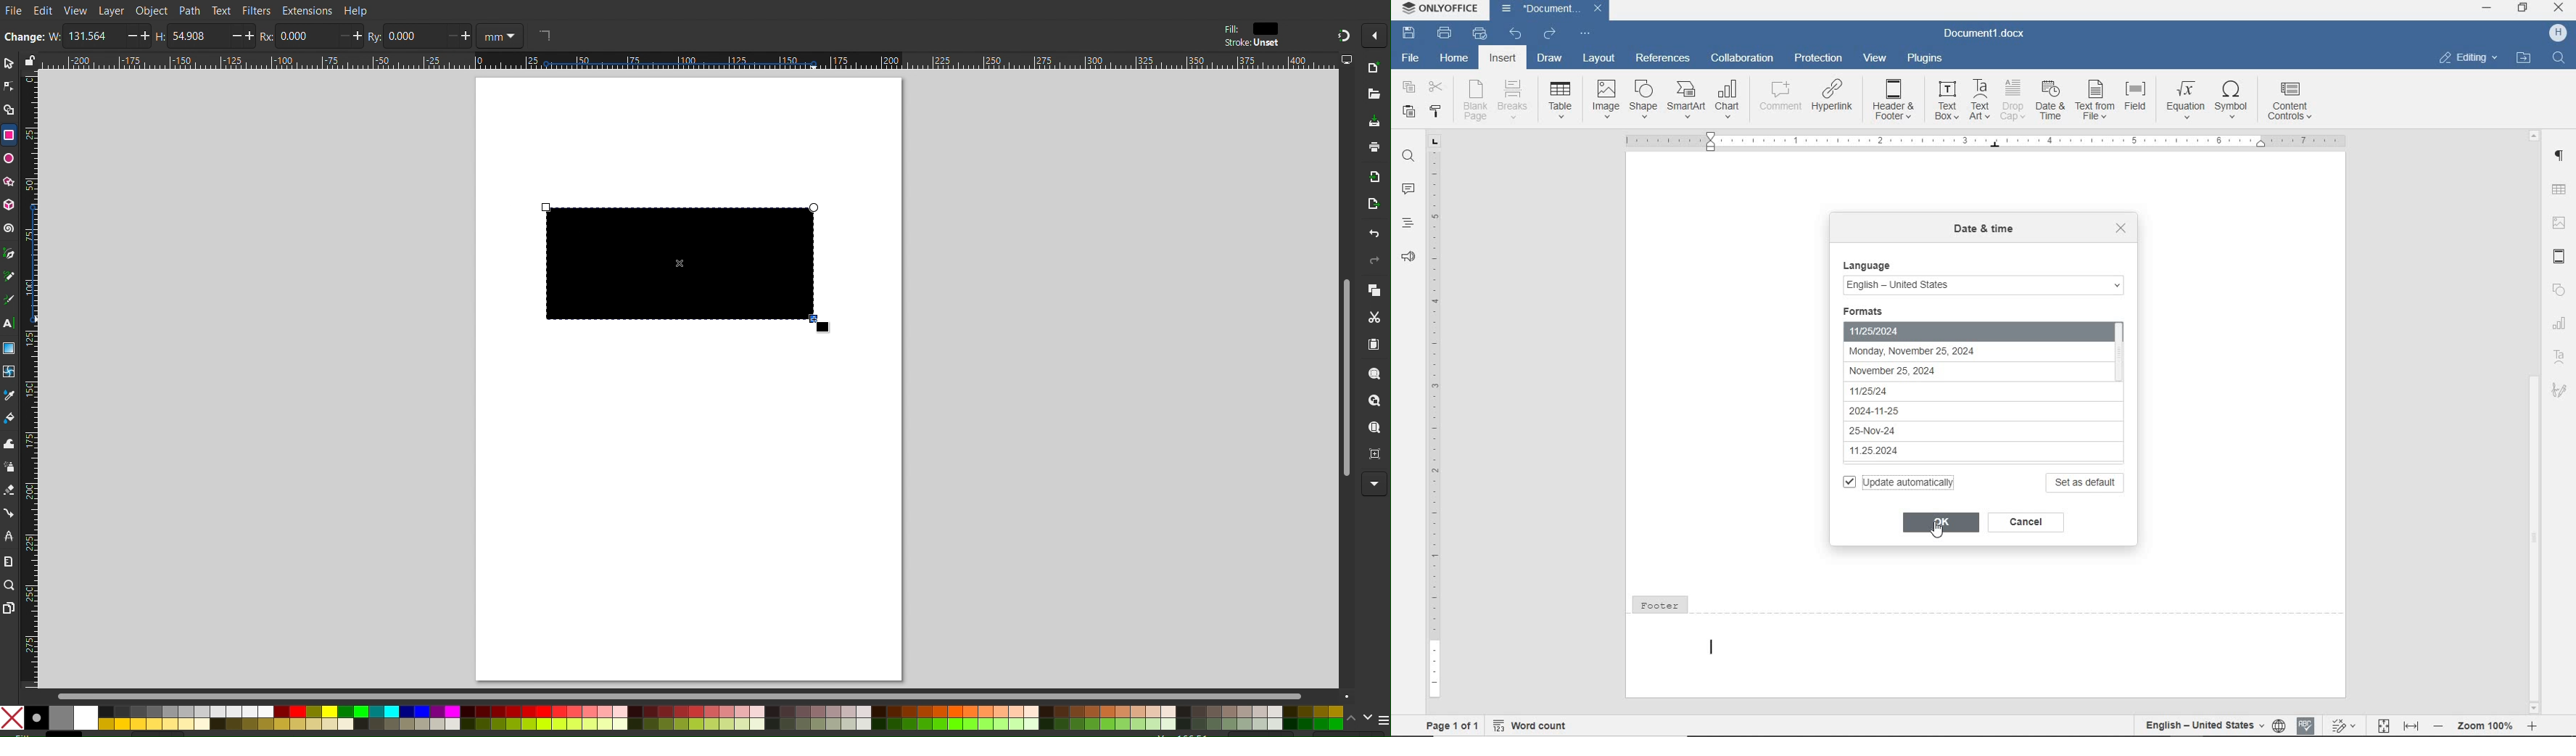  I want to click on color, so click(1269, 28).